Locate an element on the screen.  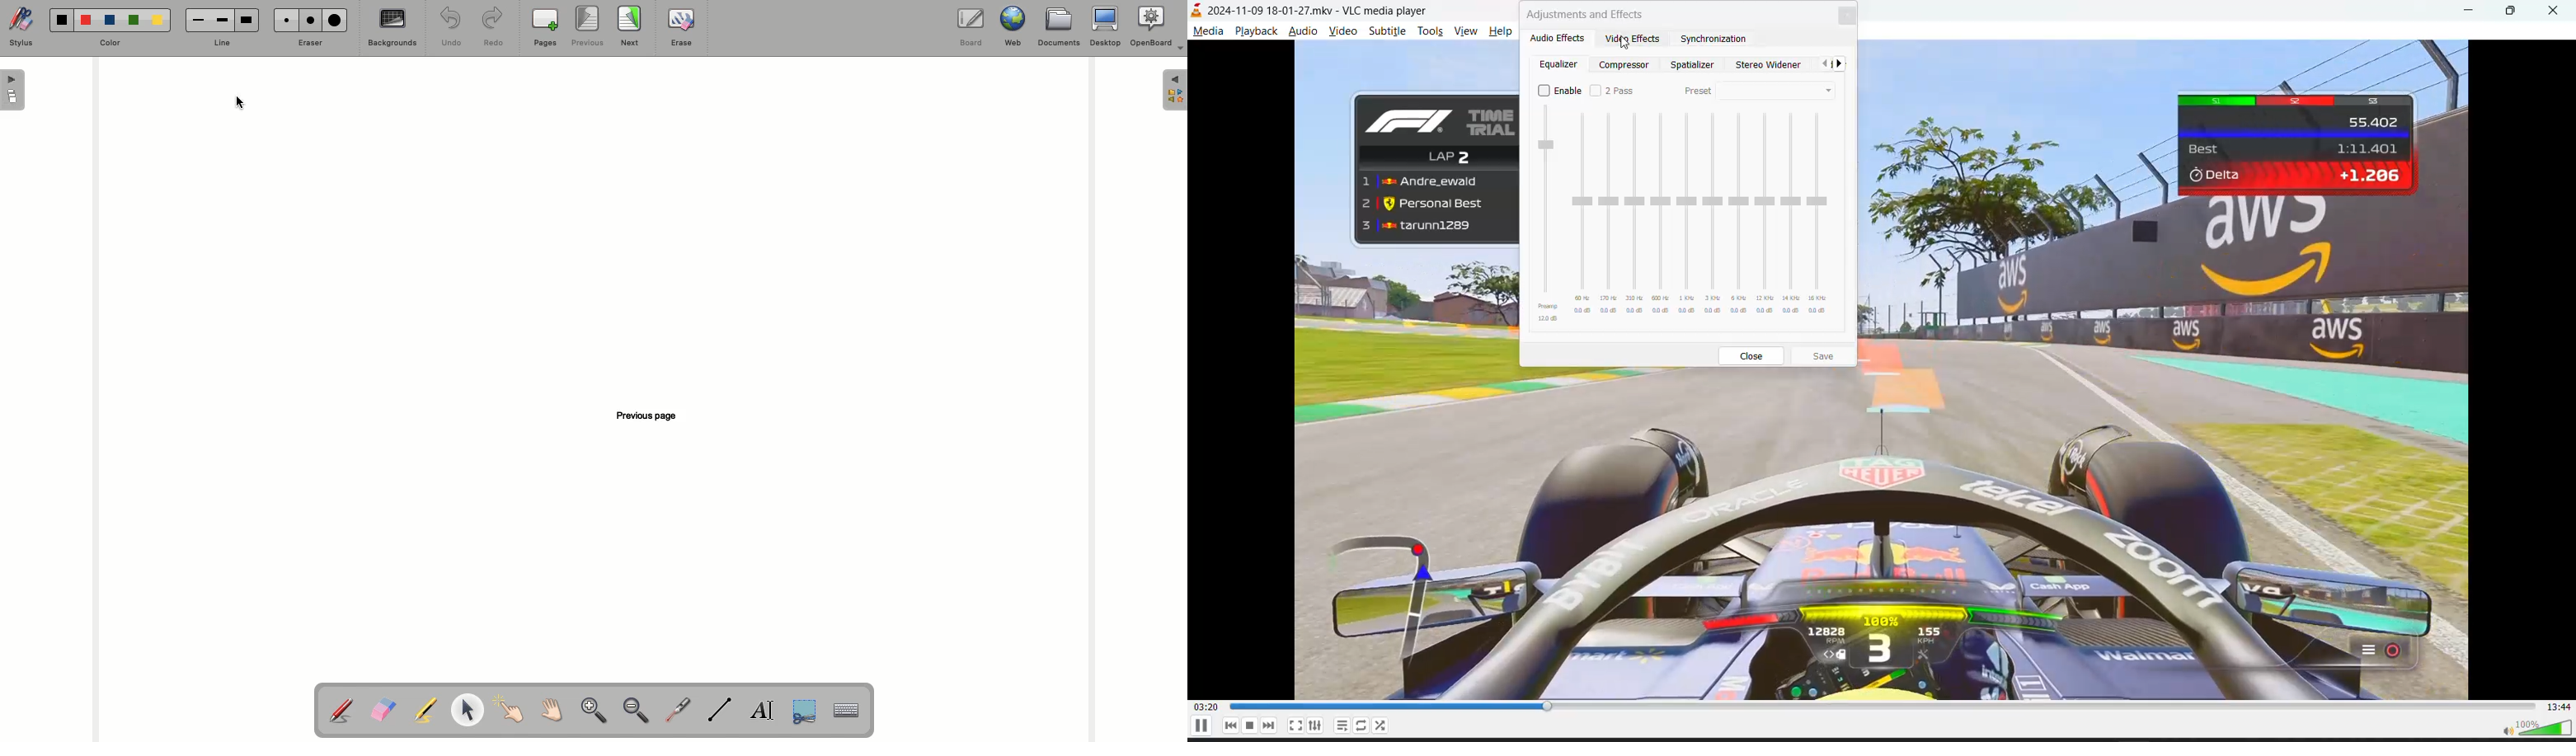
tools is located at coordinates (1430, 30).